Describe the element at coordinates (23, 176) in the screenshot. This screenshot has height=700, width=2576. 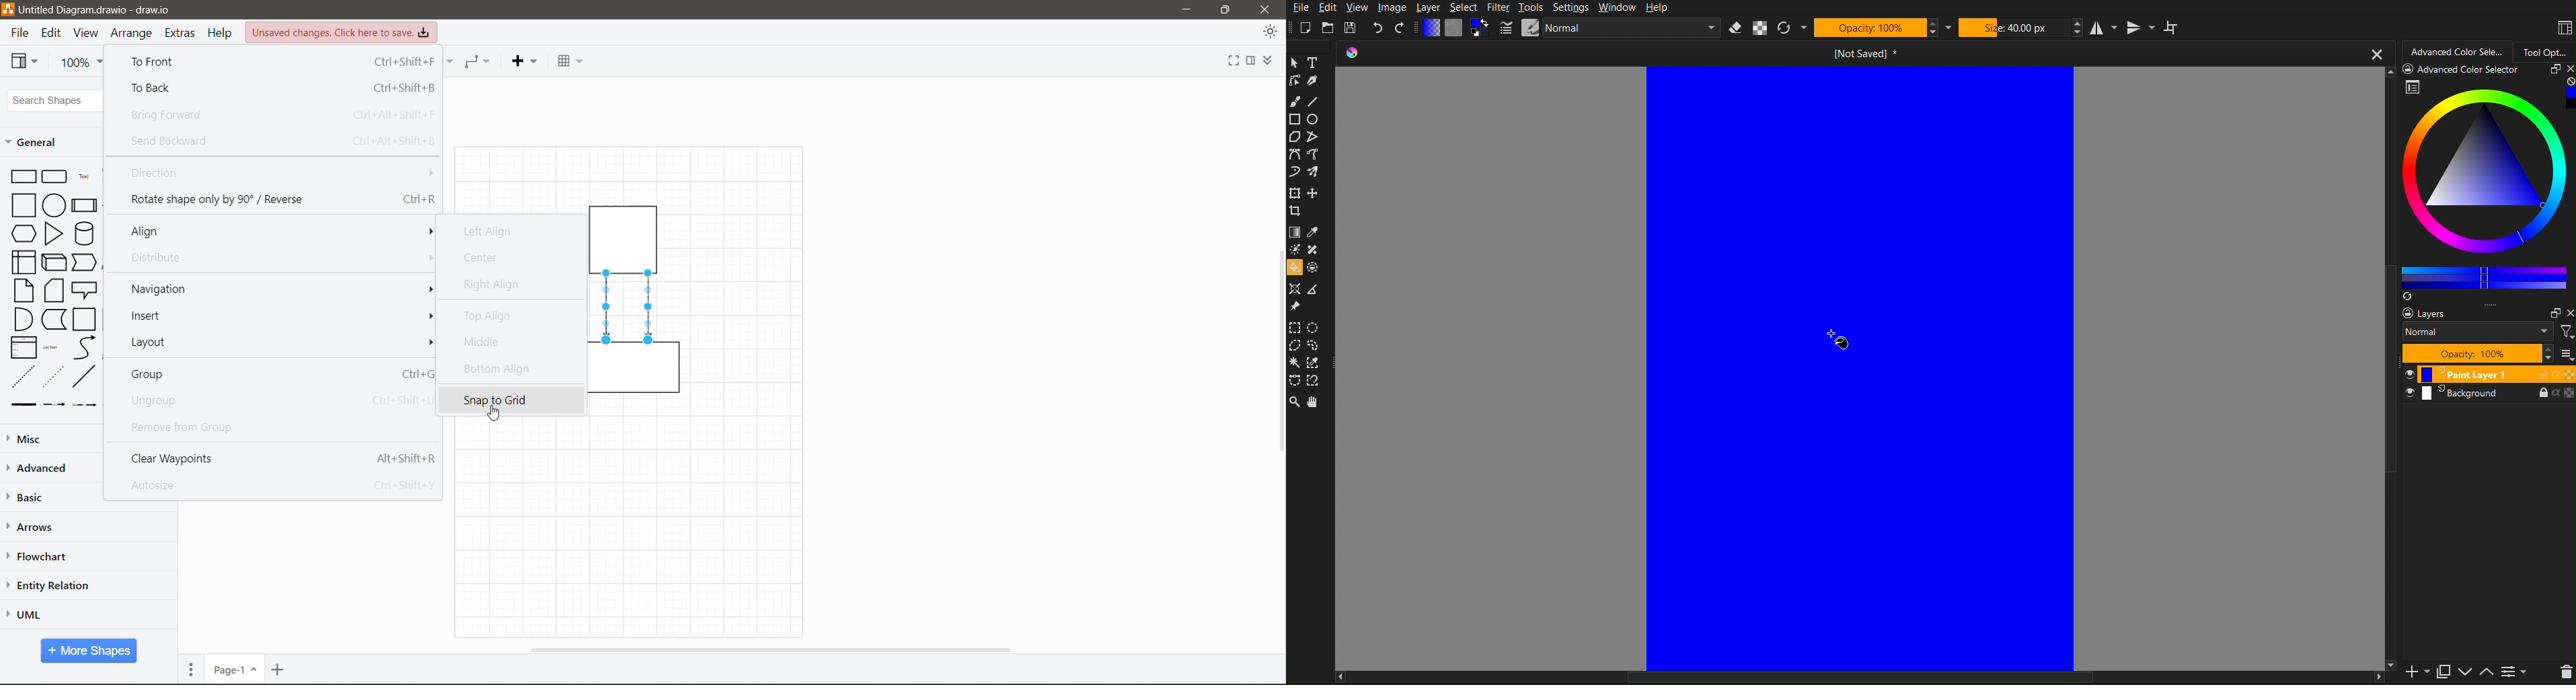
I see `Rectangle` at that location.